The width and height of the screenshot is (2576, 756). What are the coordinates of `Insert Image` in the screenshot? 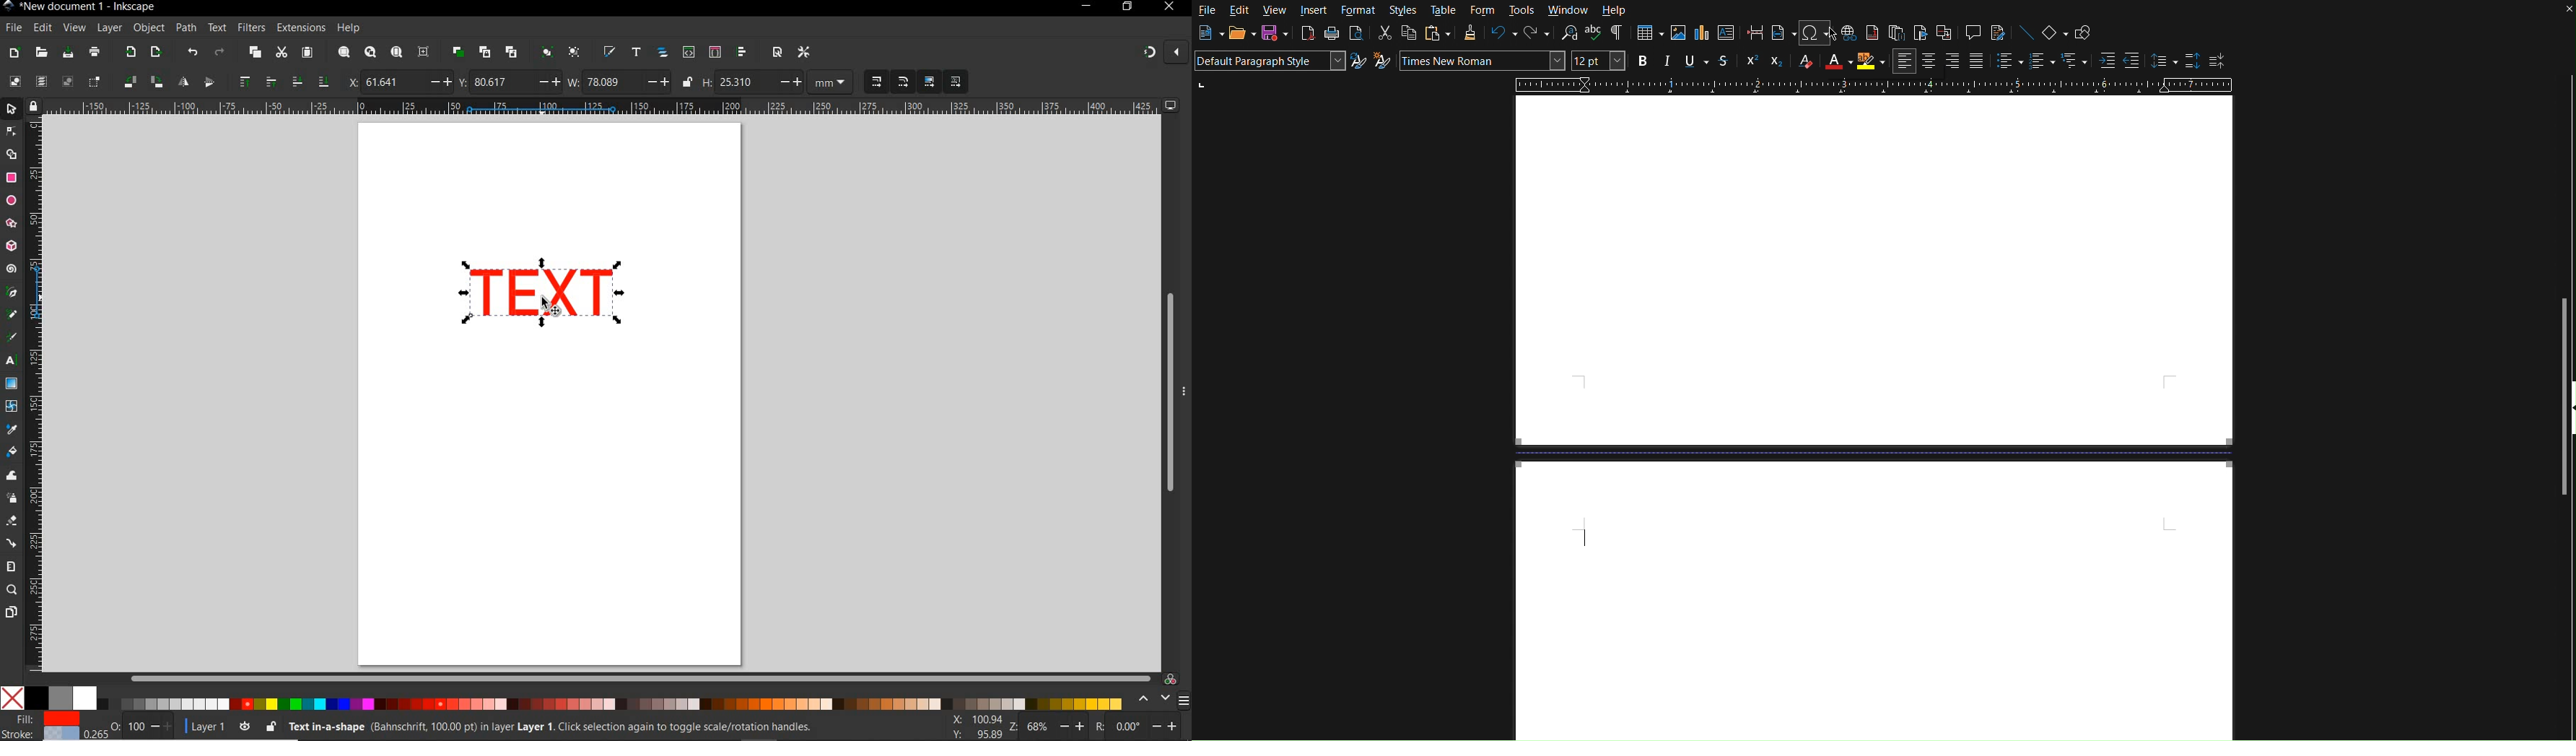 It's located at (1677, 35).